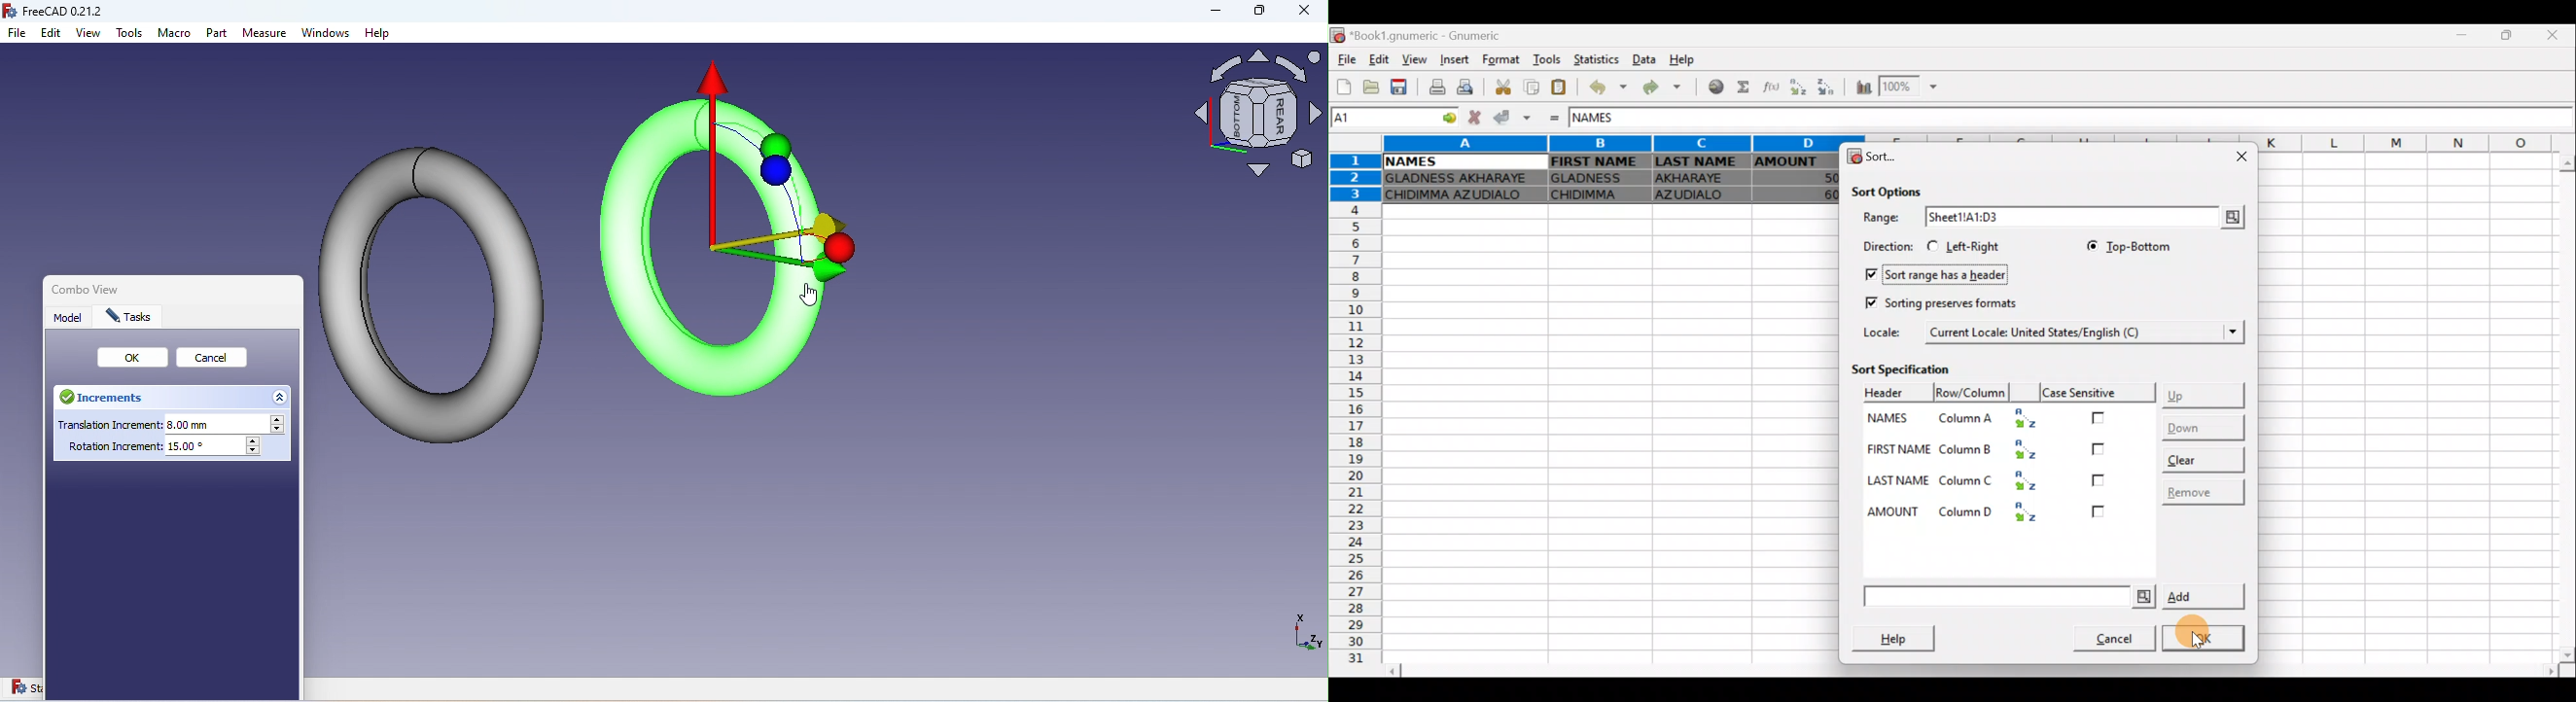 Image resolution: width=2576 pixels, height=728 pixels. Describe the element at coordinates (1887, 332) in the screenshot. I see `Locale` at that location.